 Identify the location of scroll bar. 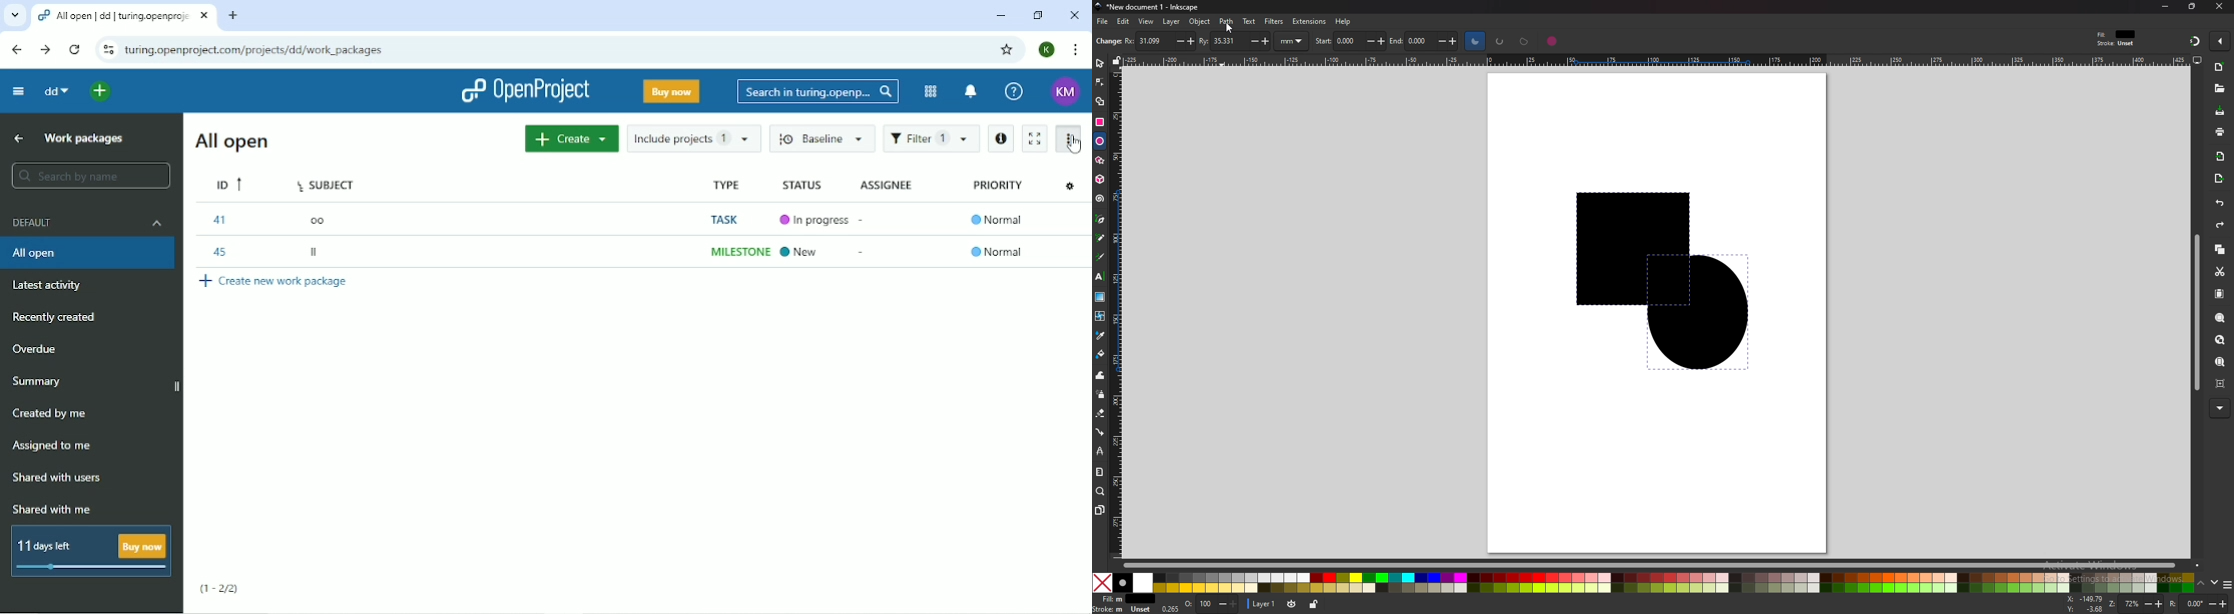
(2195, 312).